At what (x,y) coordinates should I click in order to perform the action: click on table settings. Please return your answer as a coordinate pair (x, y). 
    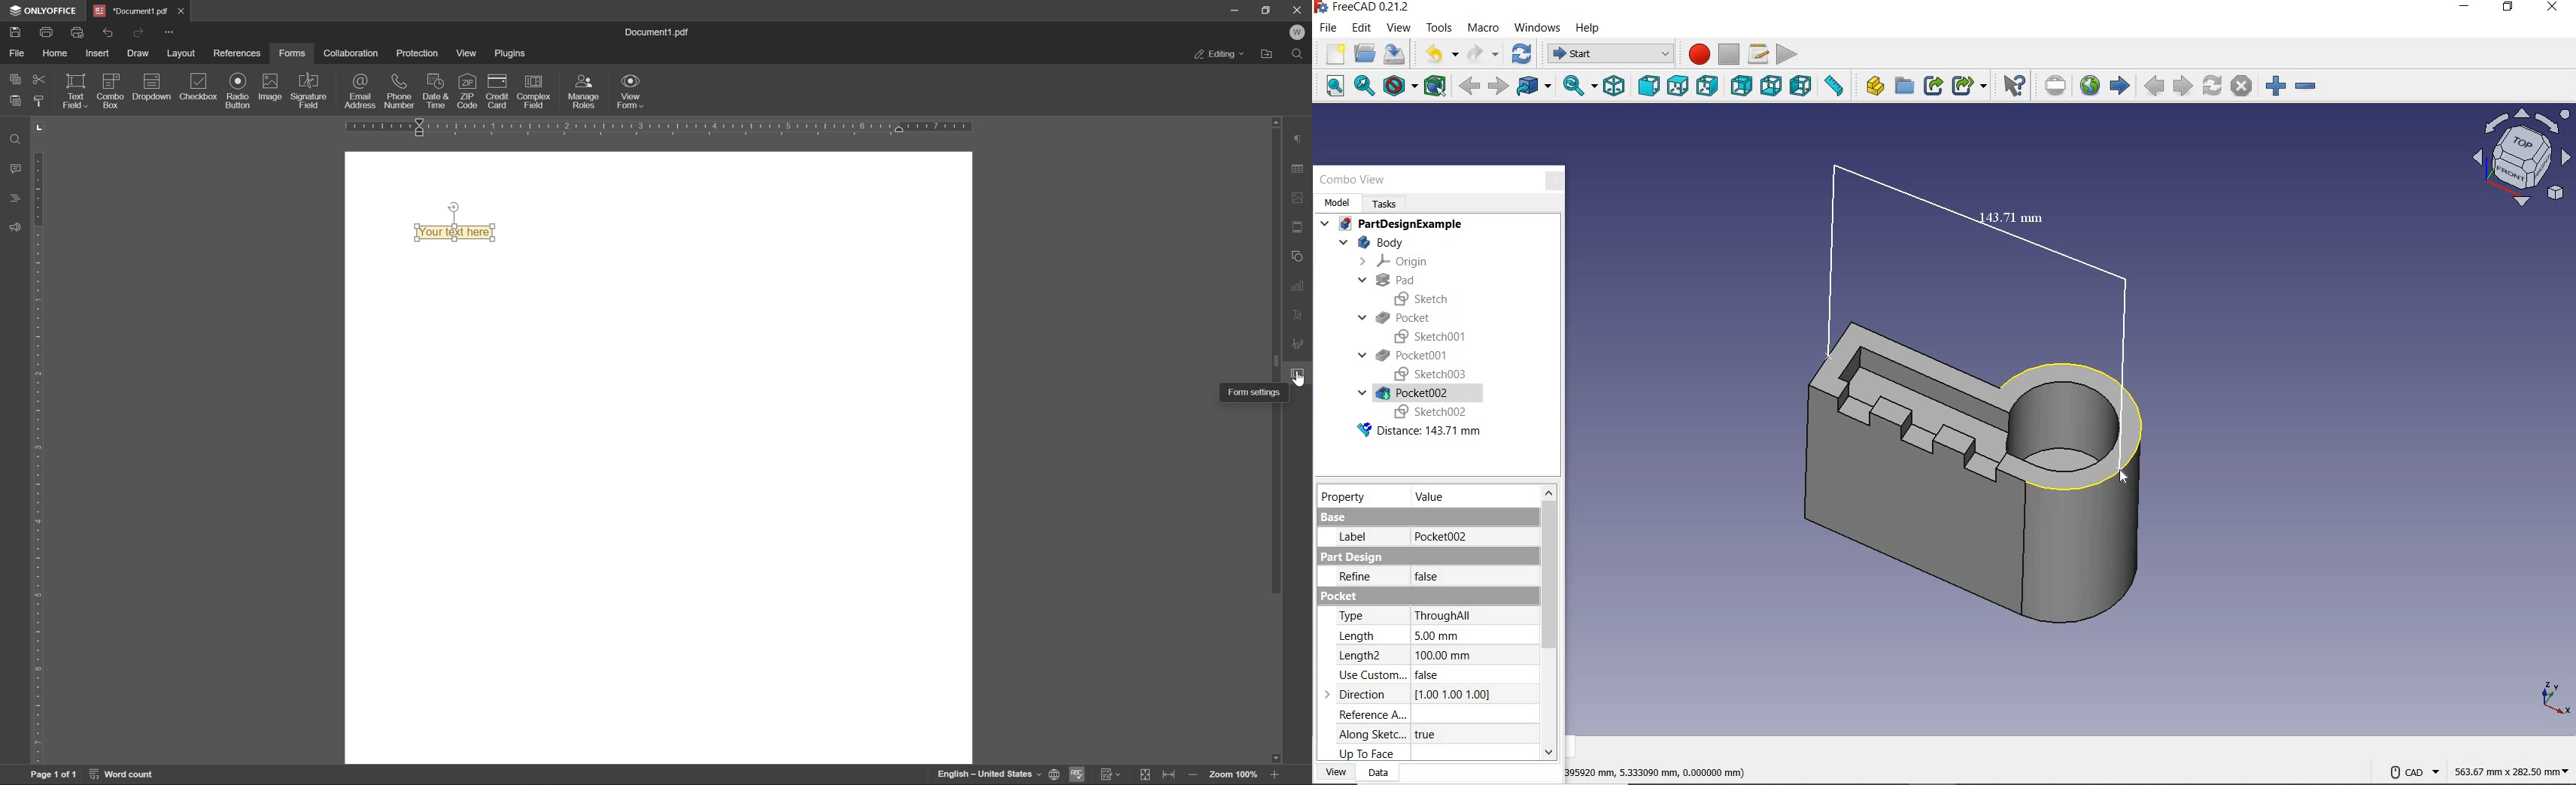
    Looking at the image, I should click on (1299, 169).